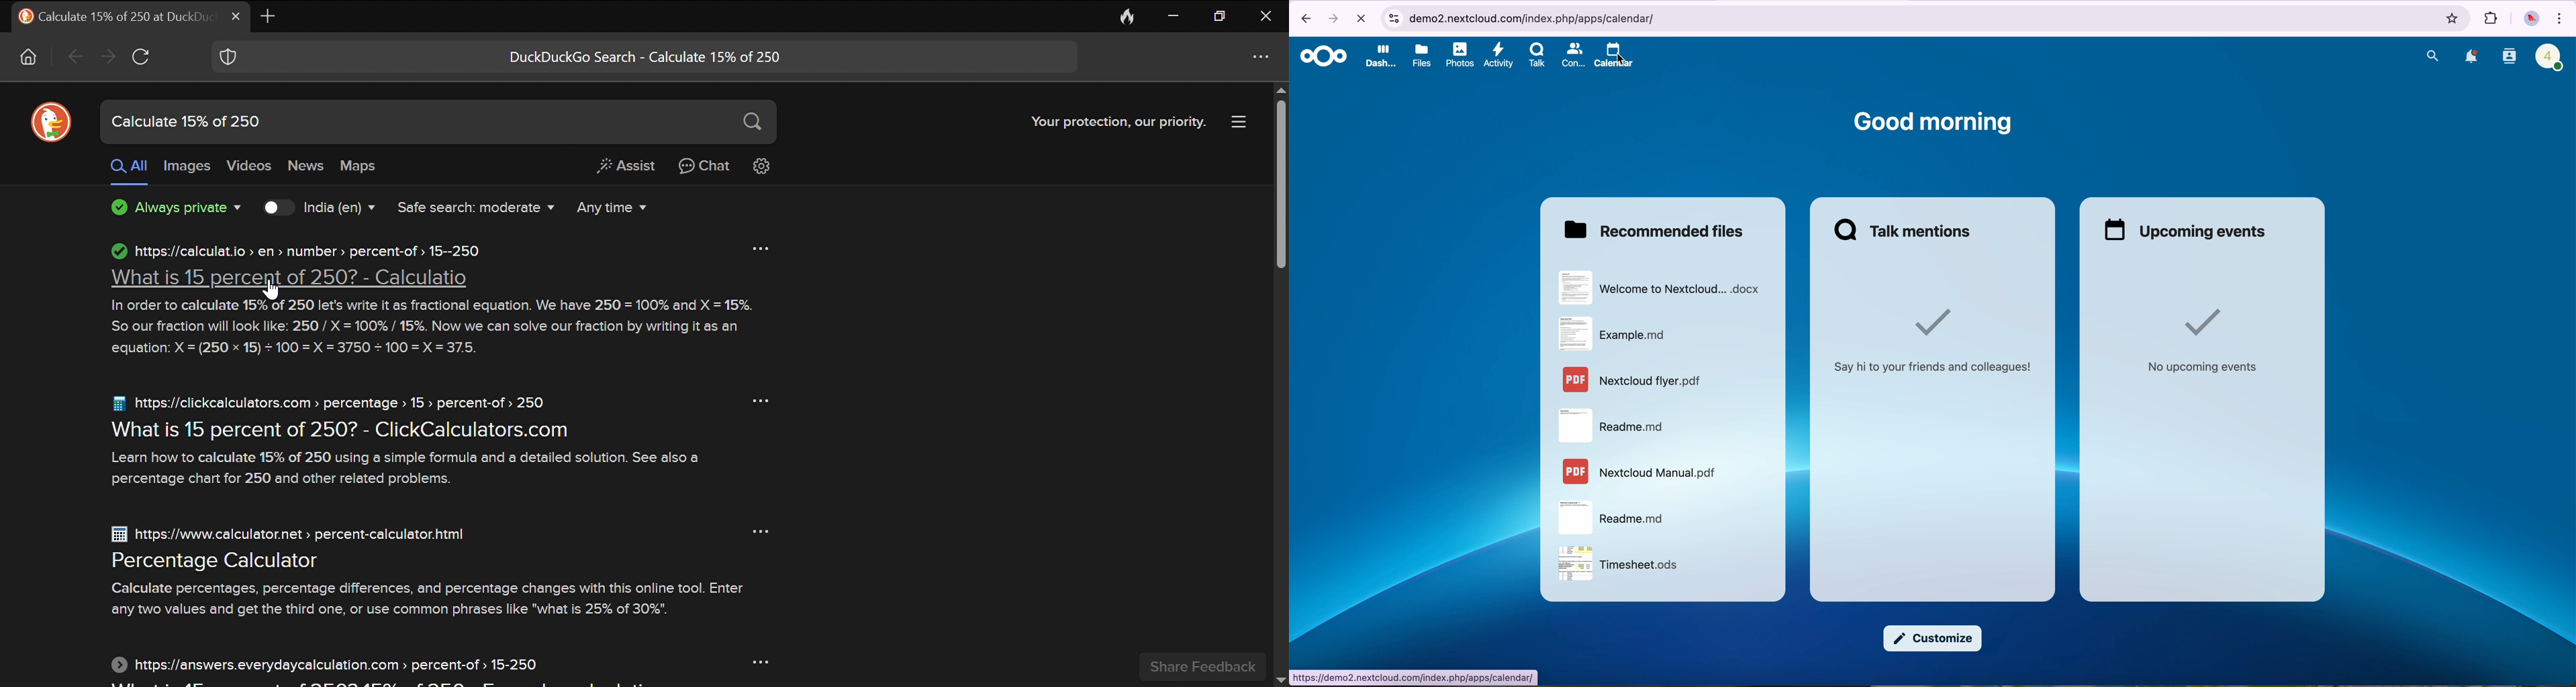 The image size is (2576, 700). What do you see at coordinates (1332, 20) in the screenshot?
I see `navigate foward` at bounding box center [1332, 20].